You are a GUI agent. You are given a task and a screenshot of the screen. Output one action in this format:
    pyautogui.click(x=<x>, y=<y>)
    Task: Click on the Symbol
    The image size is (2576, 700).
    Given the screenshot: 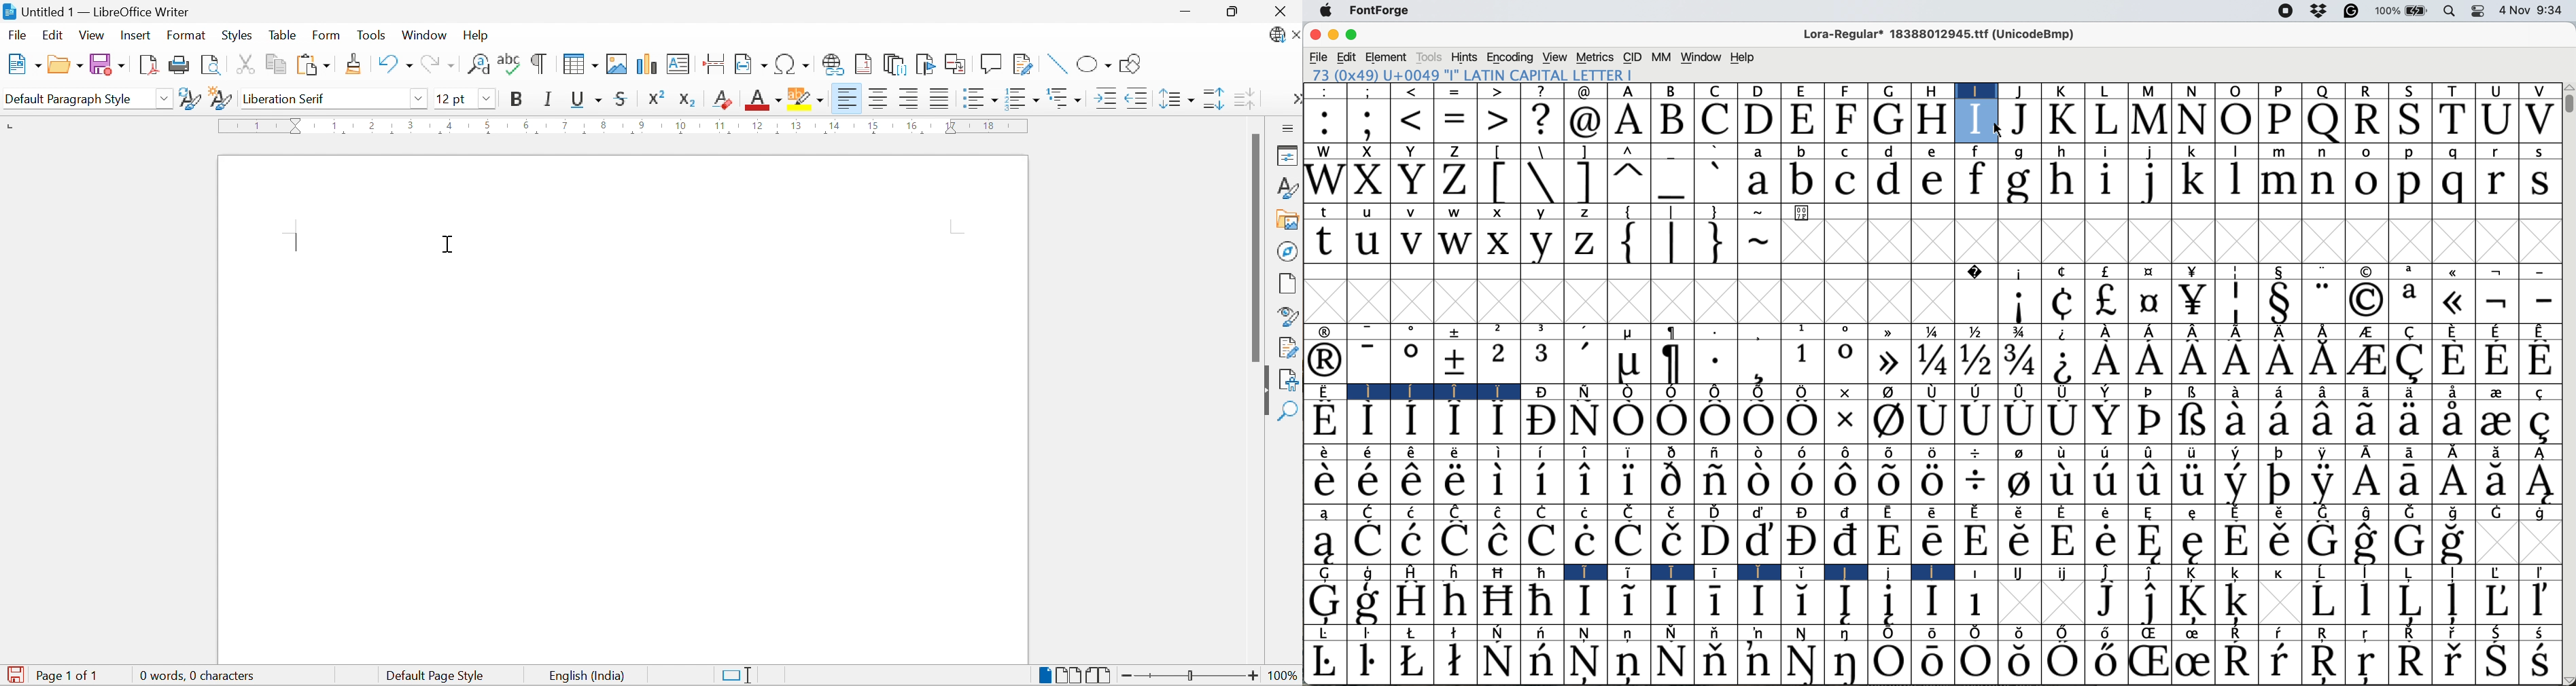 What is the action you would take?
    pyautogui.click(x=1324, y=392)
    